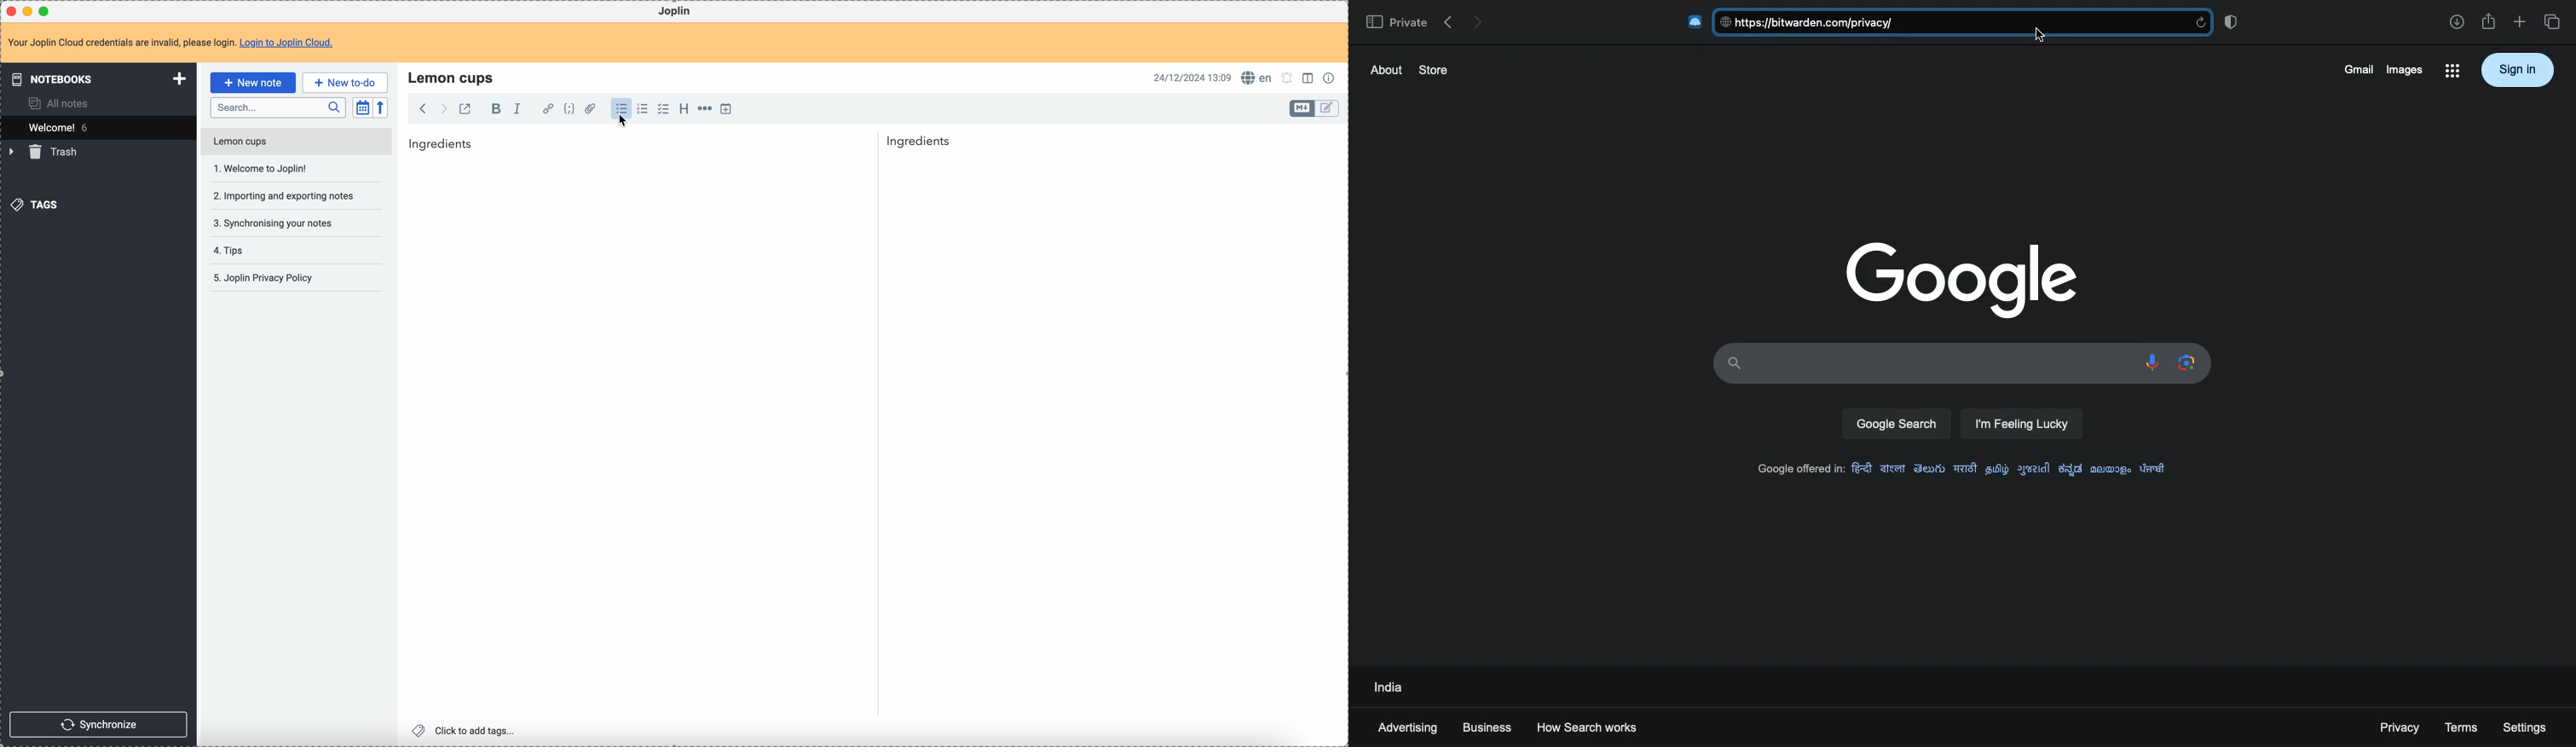  I want to click on lemon cups, so click(453, 77).